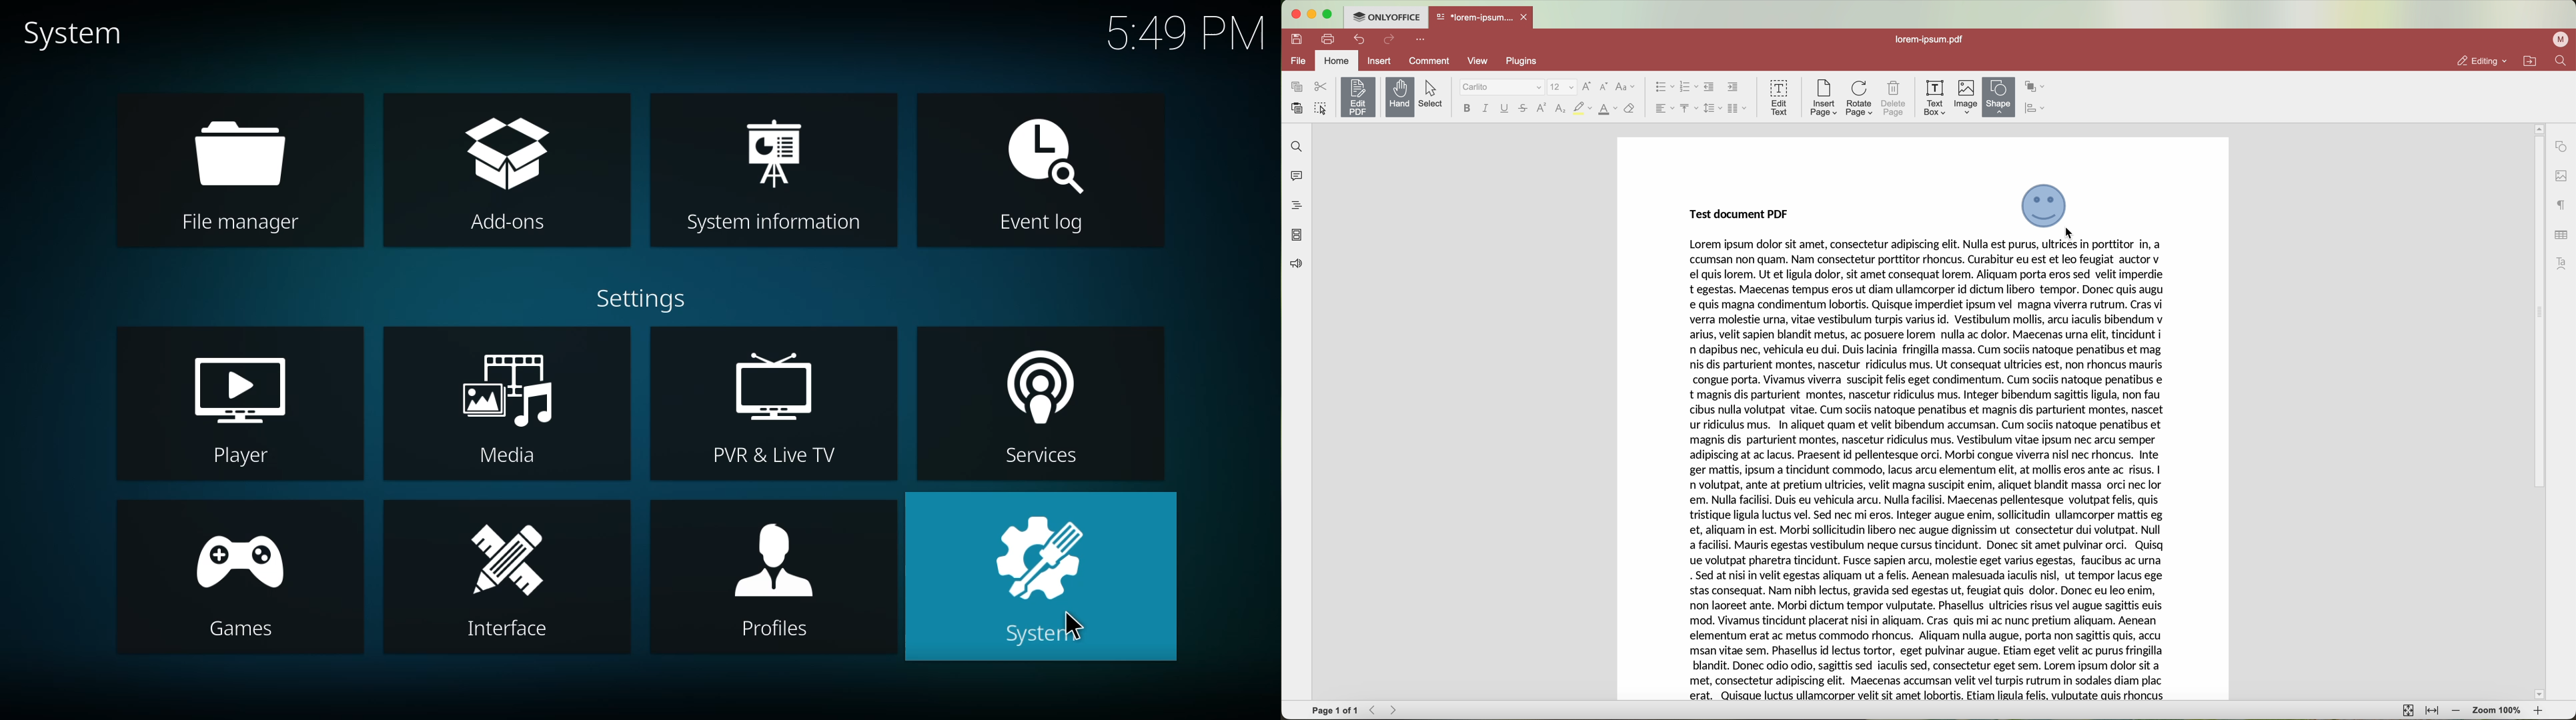  What do you see at coordinates (2559, 205) in the screenshot?
I see `paragraph settings` at bounding box center [2559, 205].